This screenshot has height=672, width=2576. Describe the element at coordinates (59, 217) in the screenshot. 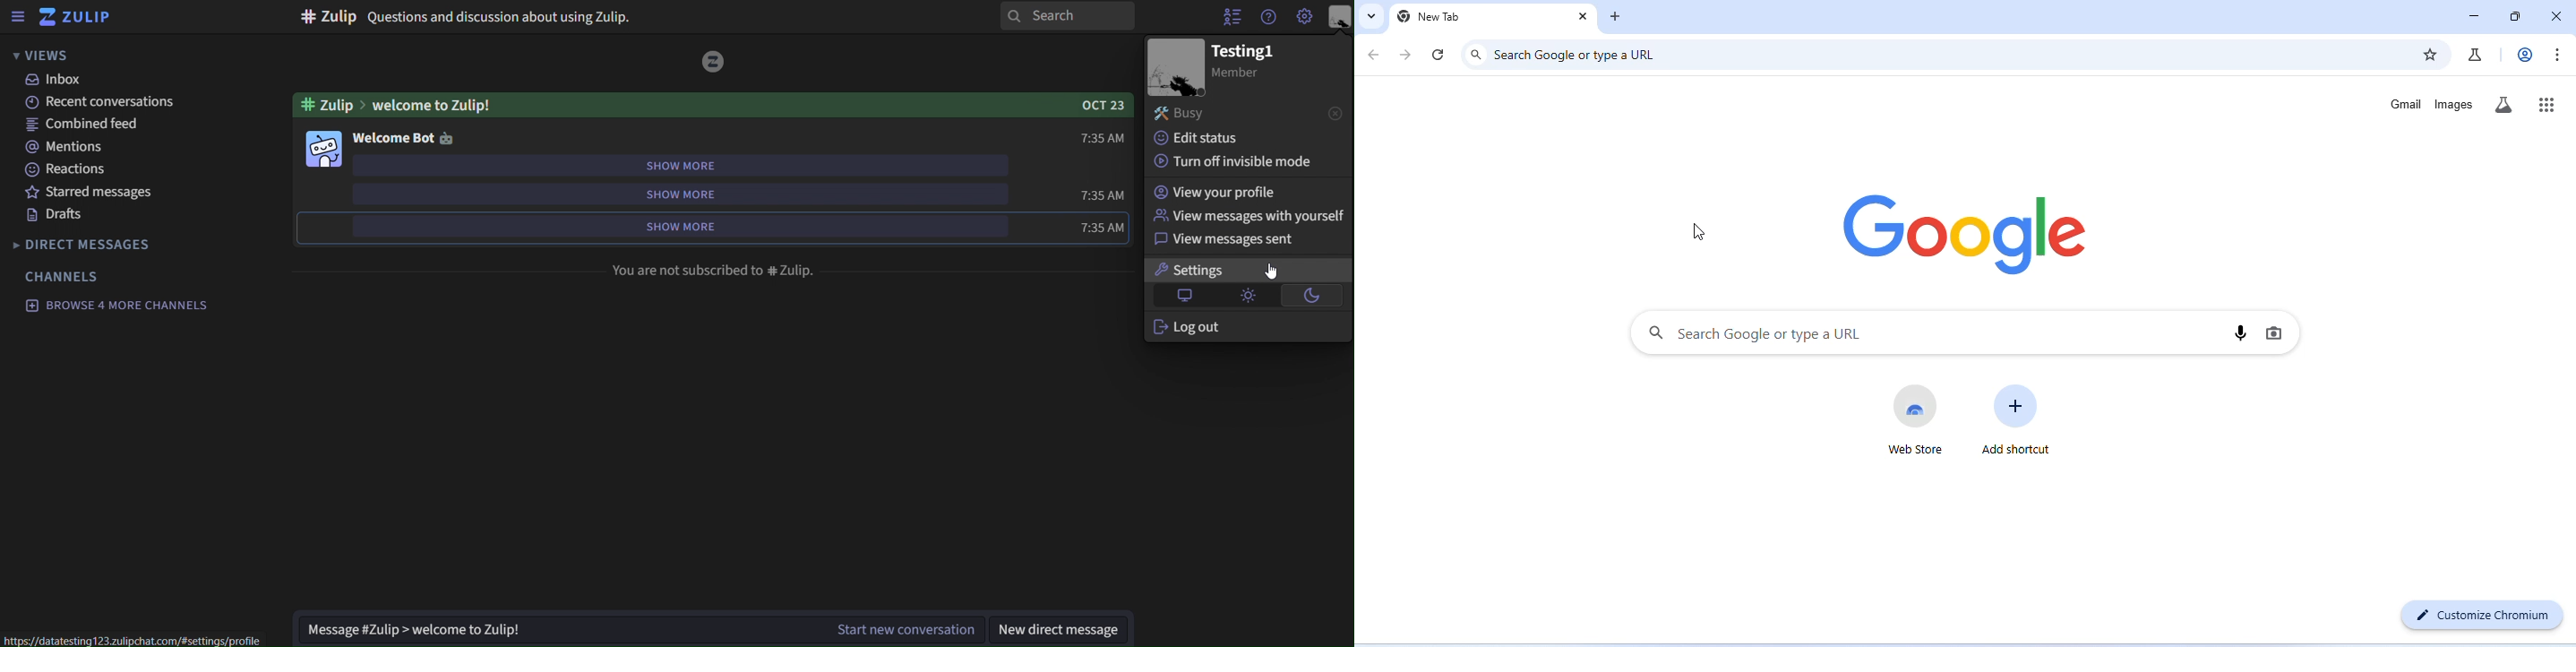

I see `drafts` at that location.